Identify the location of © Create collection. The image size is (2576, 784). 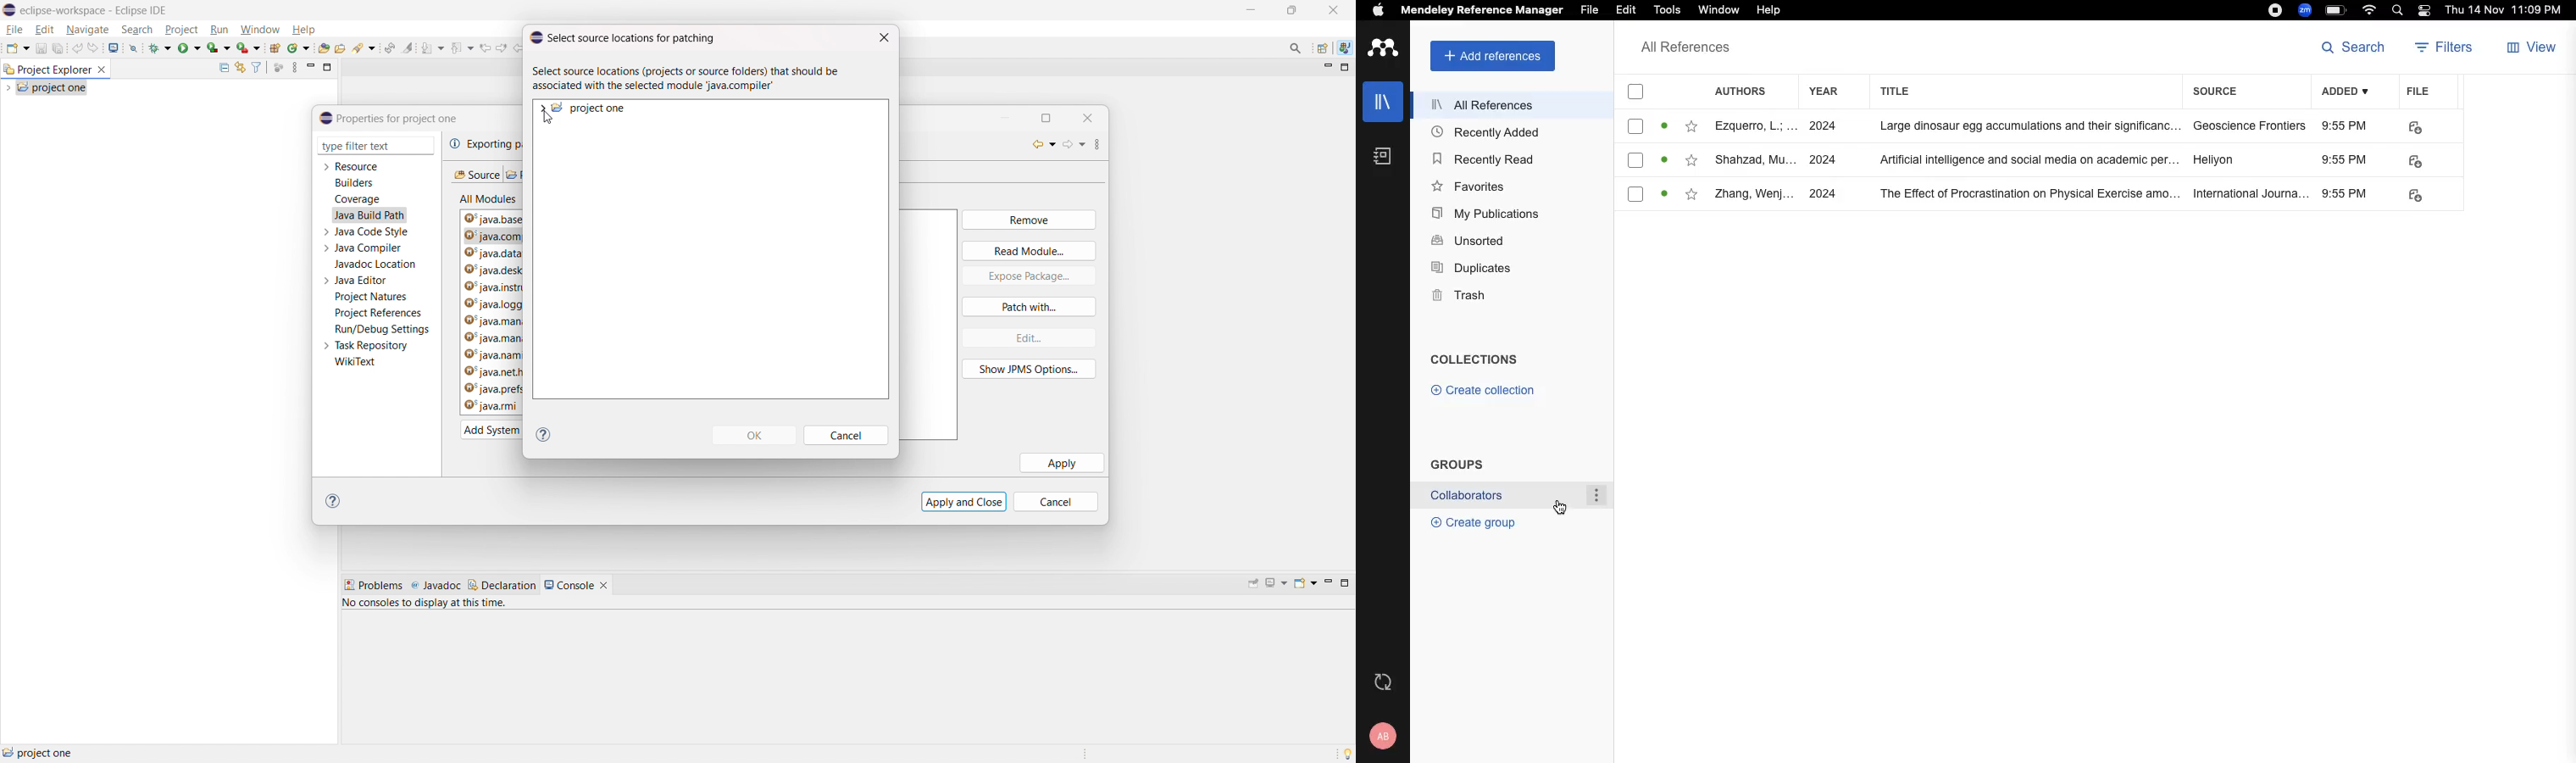
(1484, 393).